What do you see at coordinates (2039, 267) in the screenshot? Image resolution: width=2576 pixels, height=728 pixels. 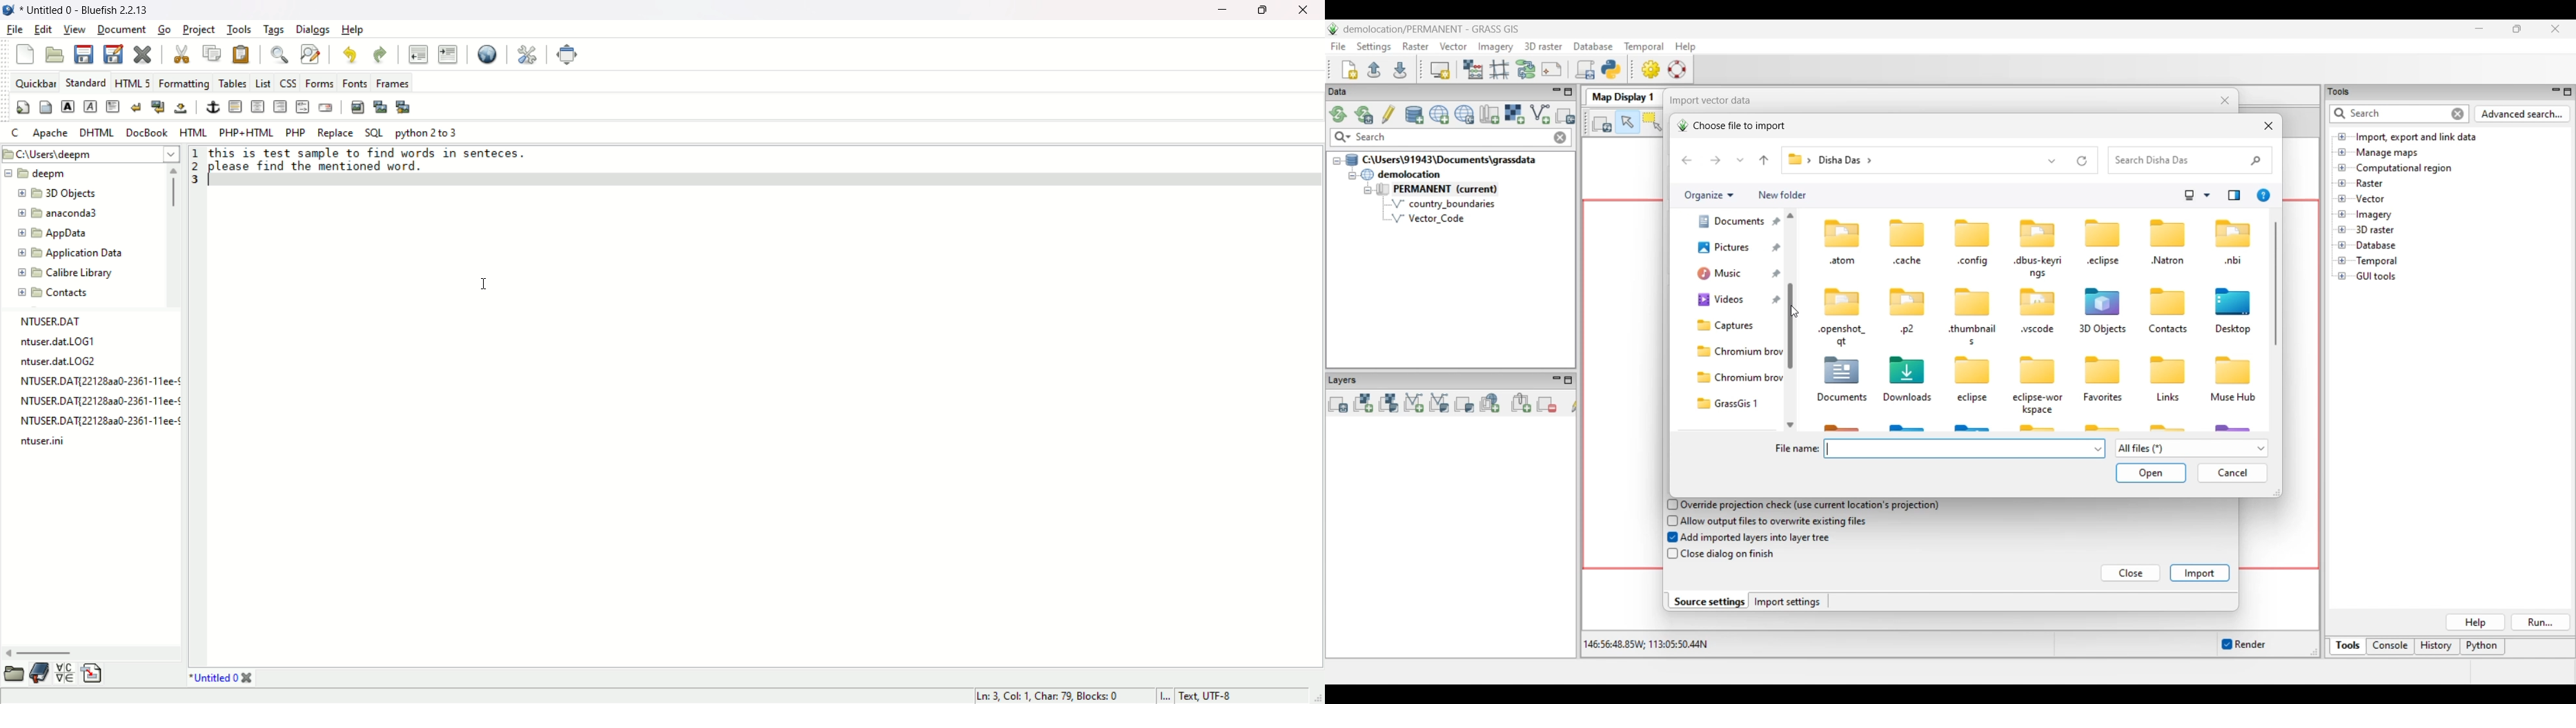 I see `«dbus-keyri
ngs` at bounding box center [2039, 267].